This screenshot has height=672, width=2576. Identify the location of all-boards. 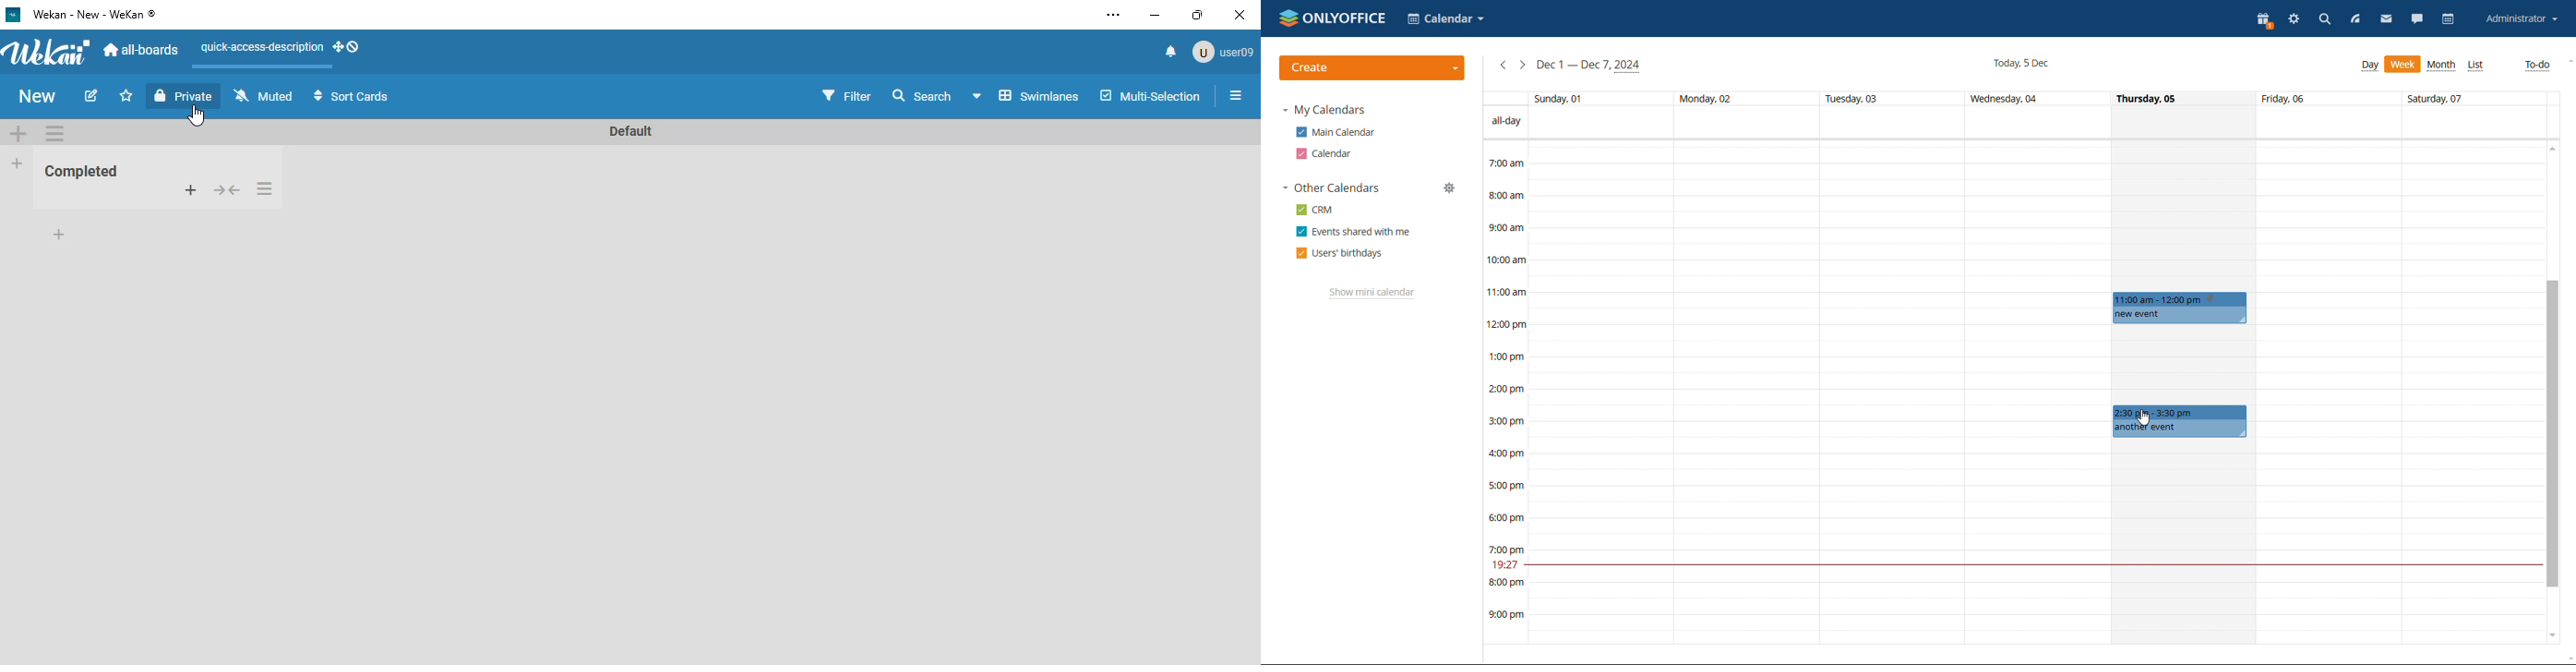
(143, 51).